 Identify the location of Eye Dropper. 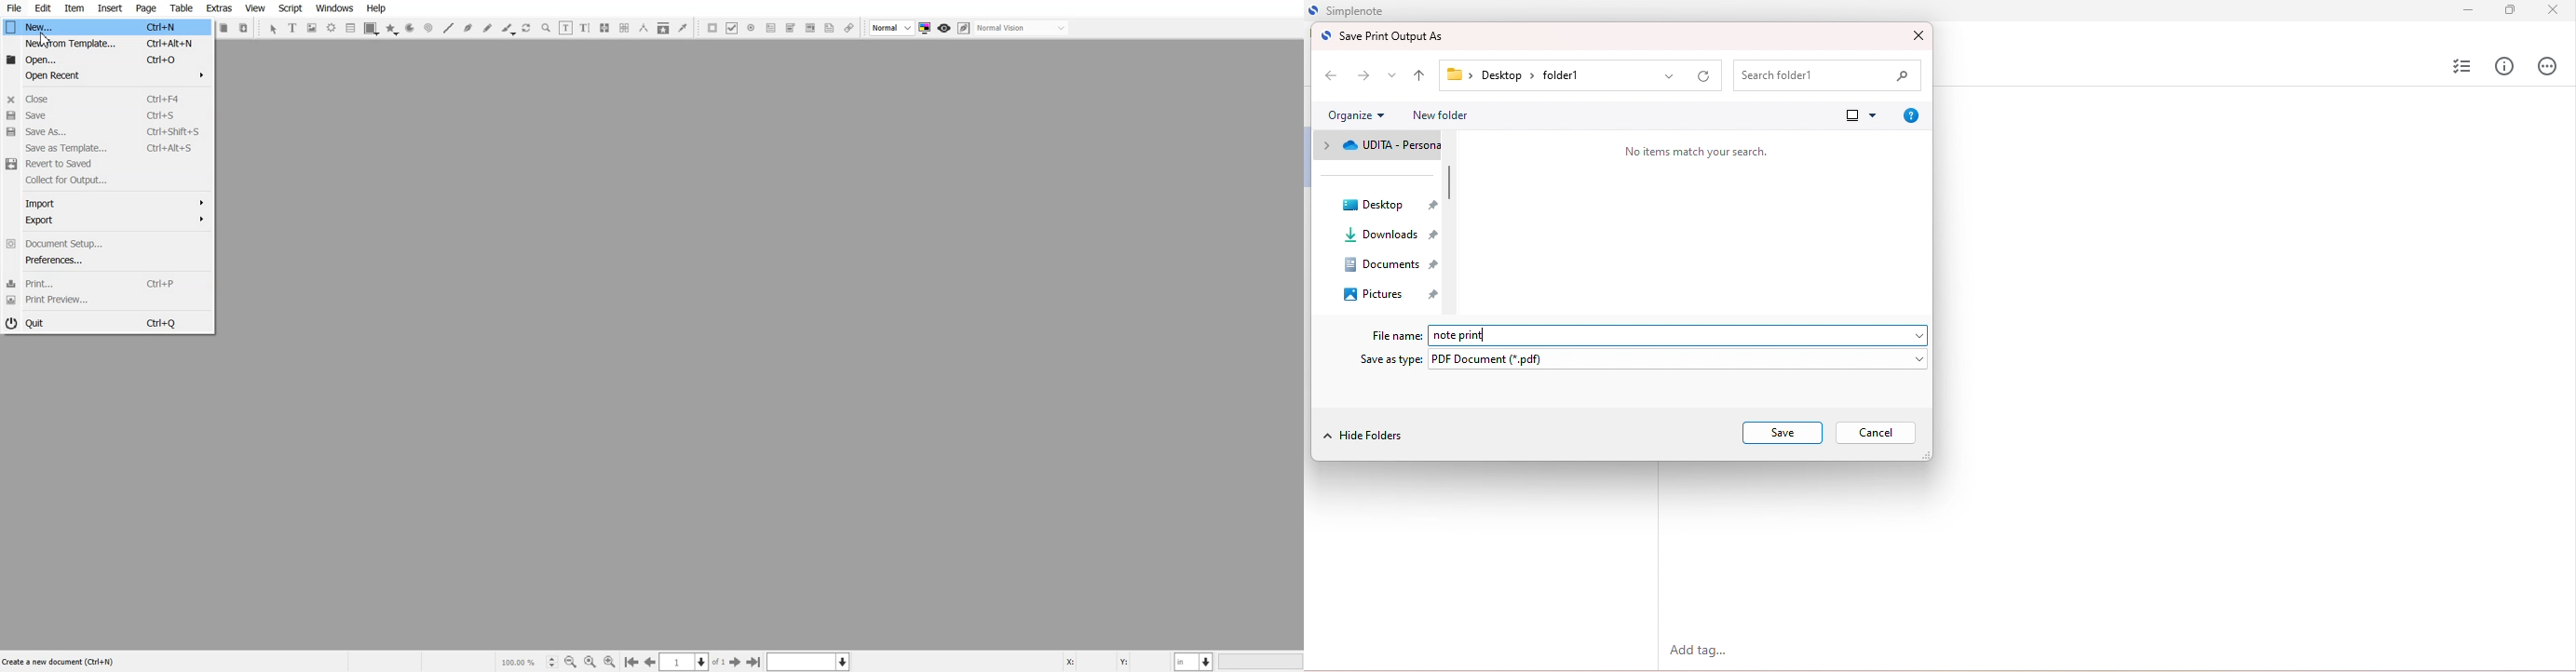
(683, 27).